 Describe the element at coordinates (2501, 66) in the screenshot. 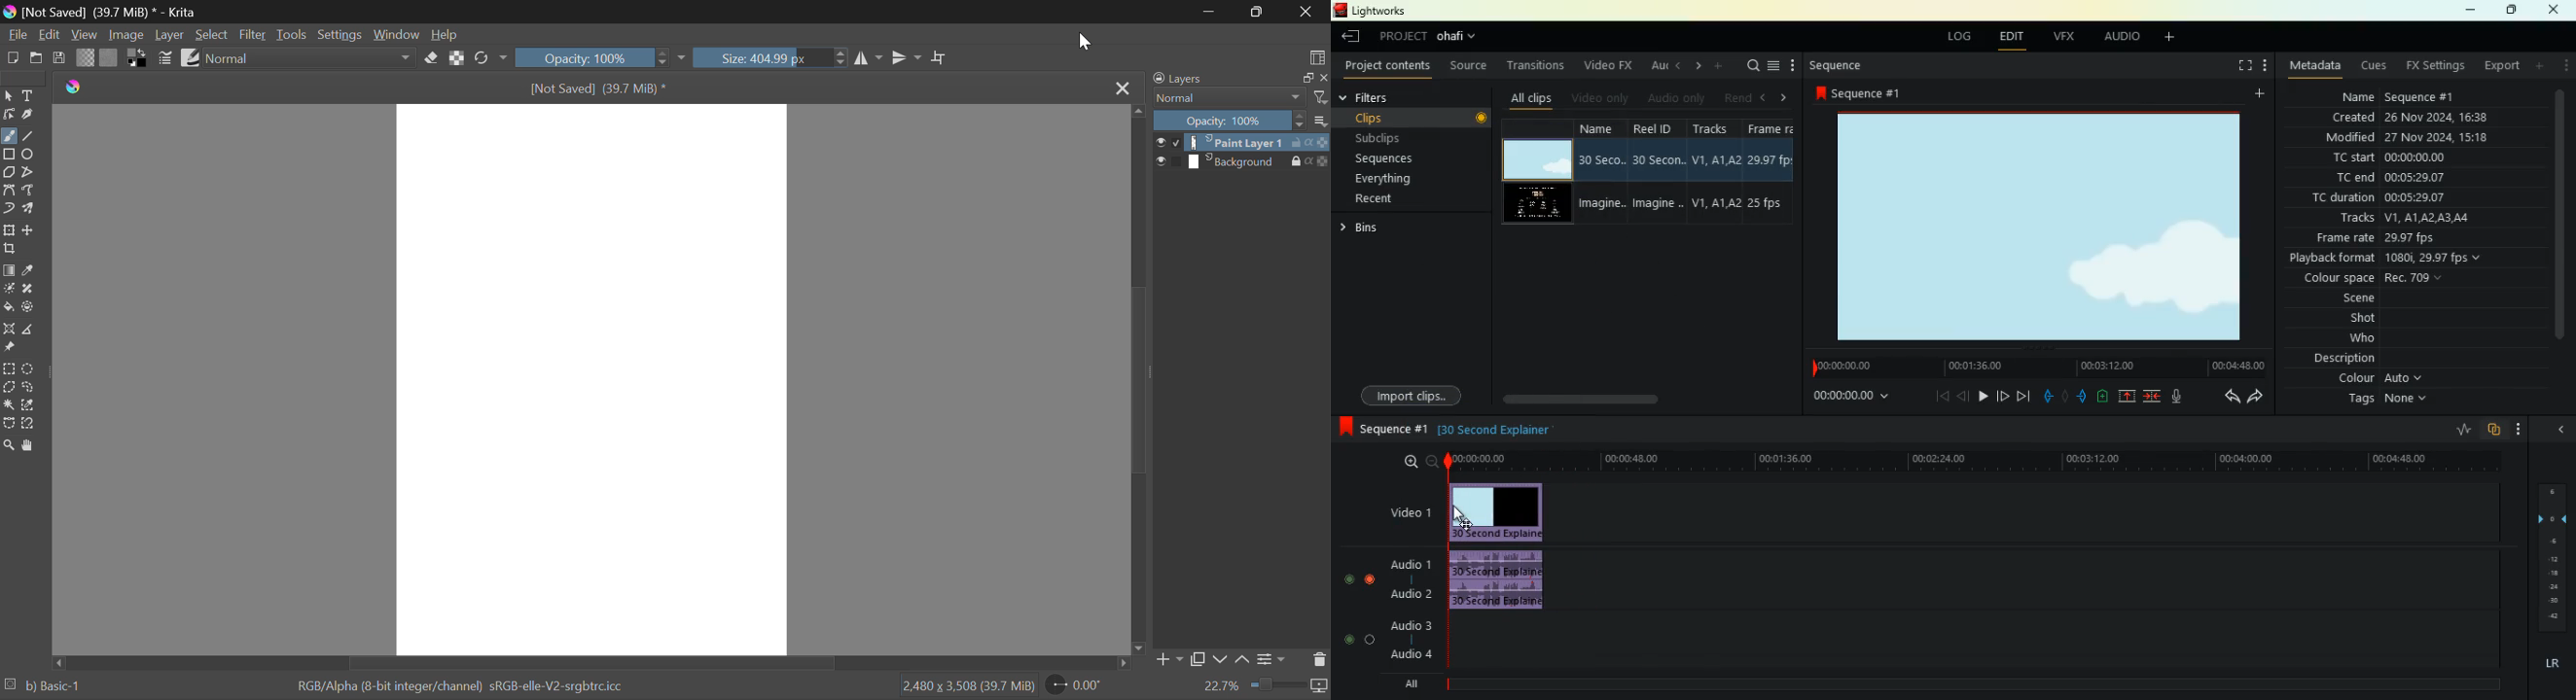

I see `export` at that location.